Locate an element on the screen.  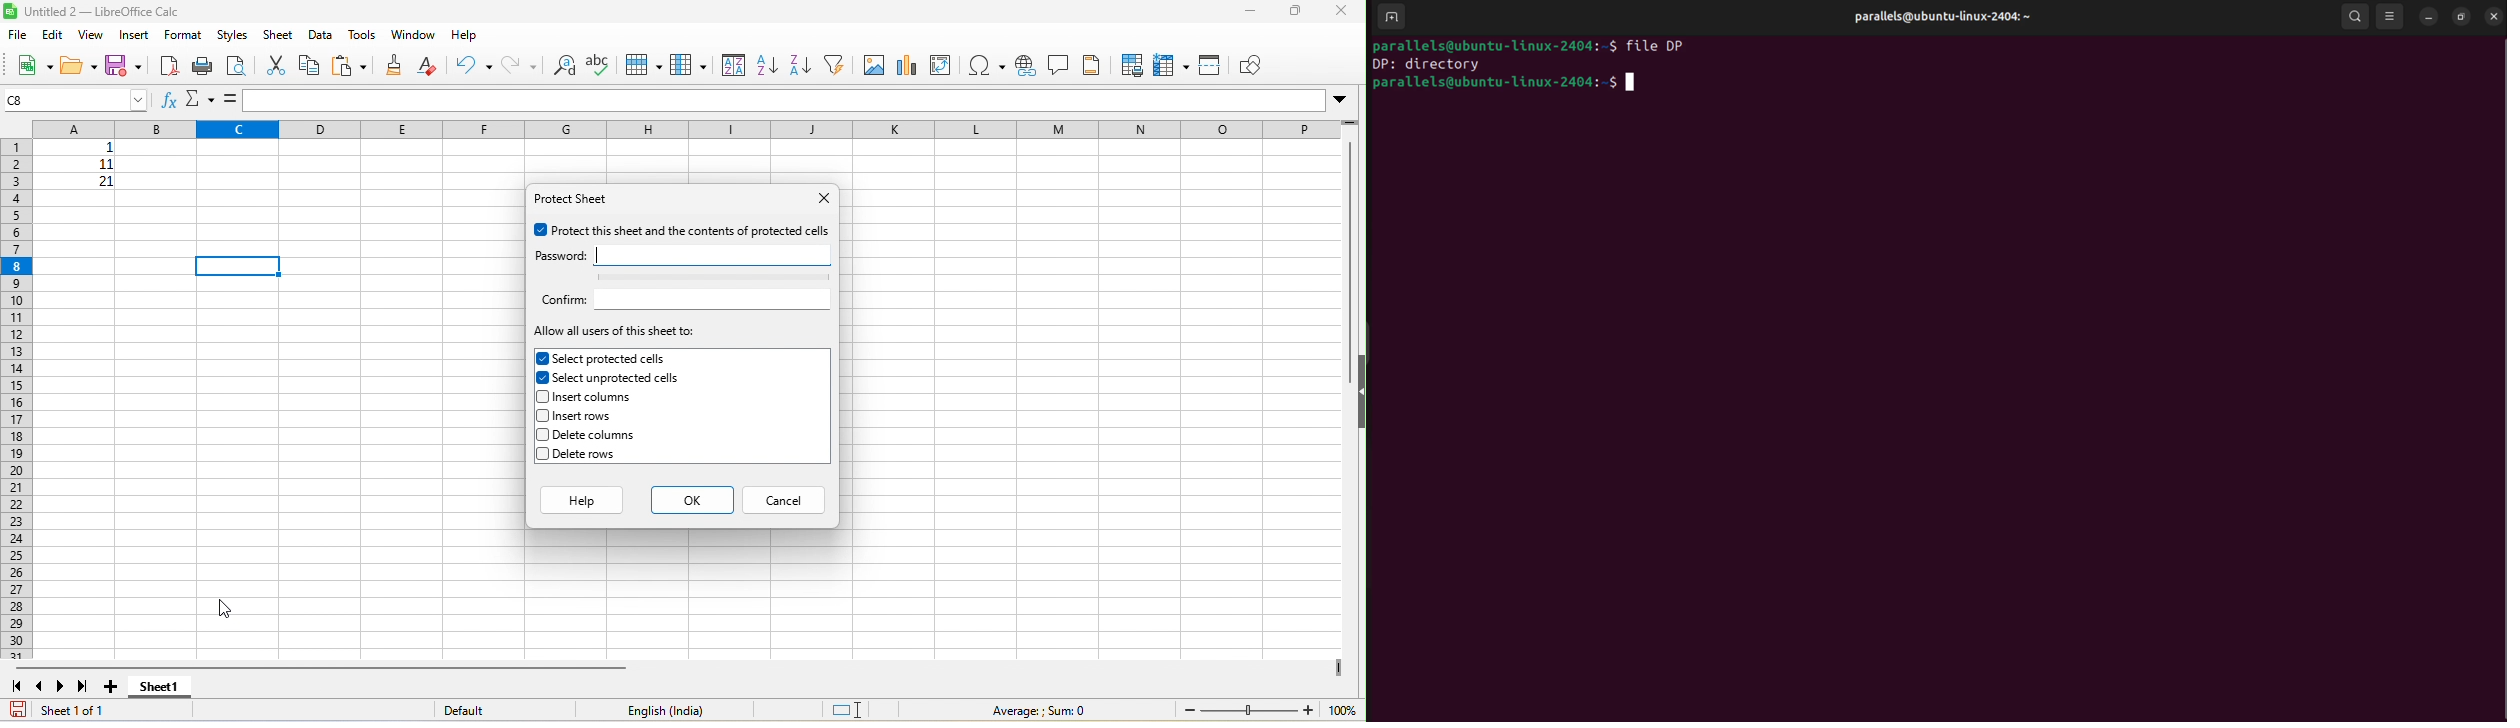
typing cursor is located at coordinates (600, 256).